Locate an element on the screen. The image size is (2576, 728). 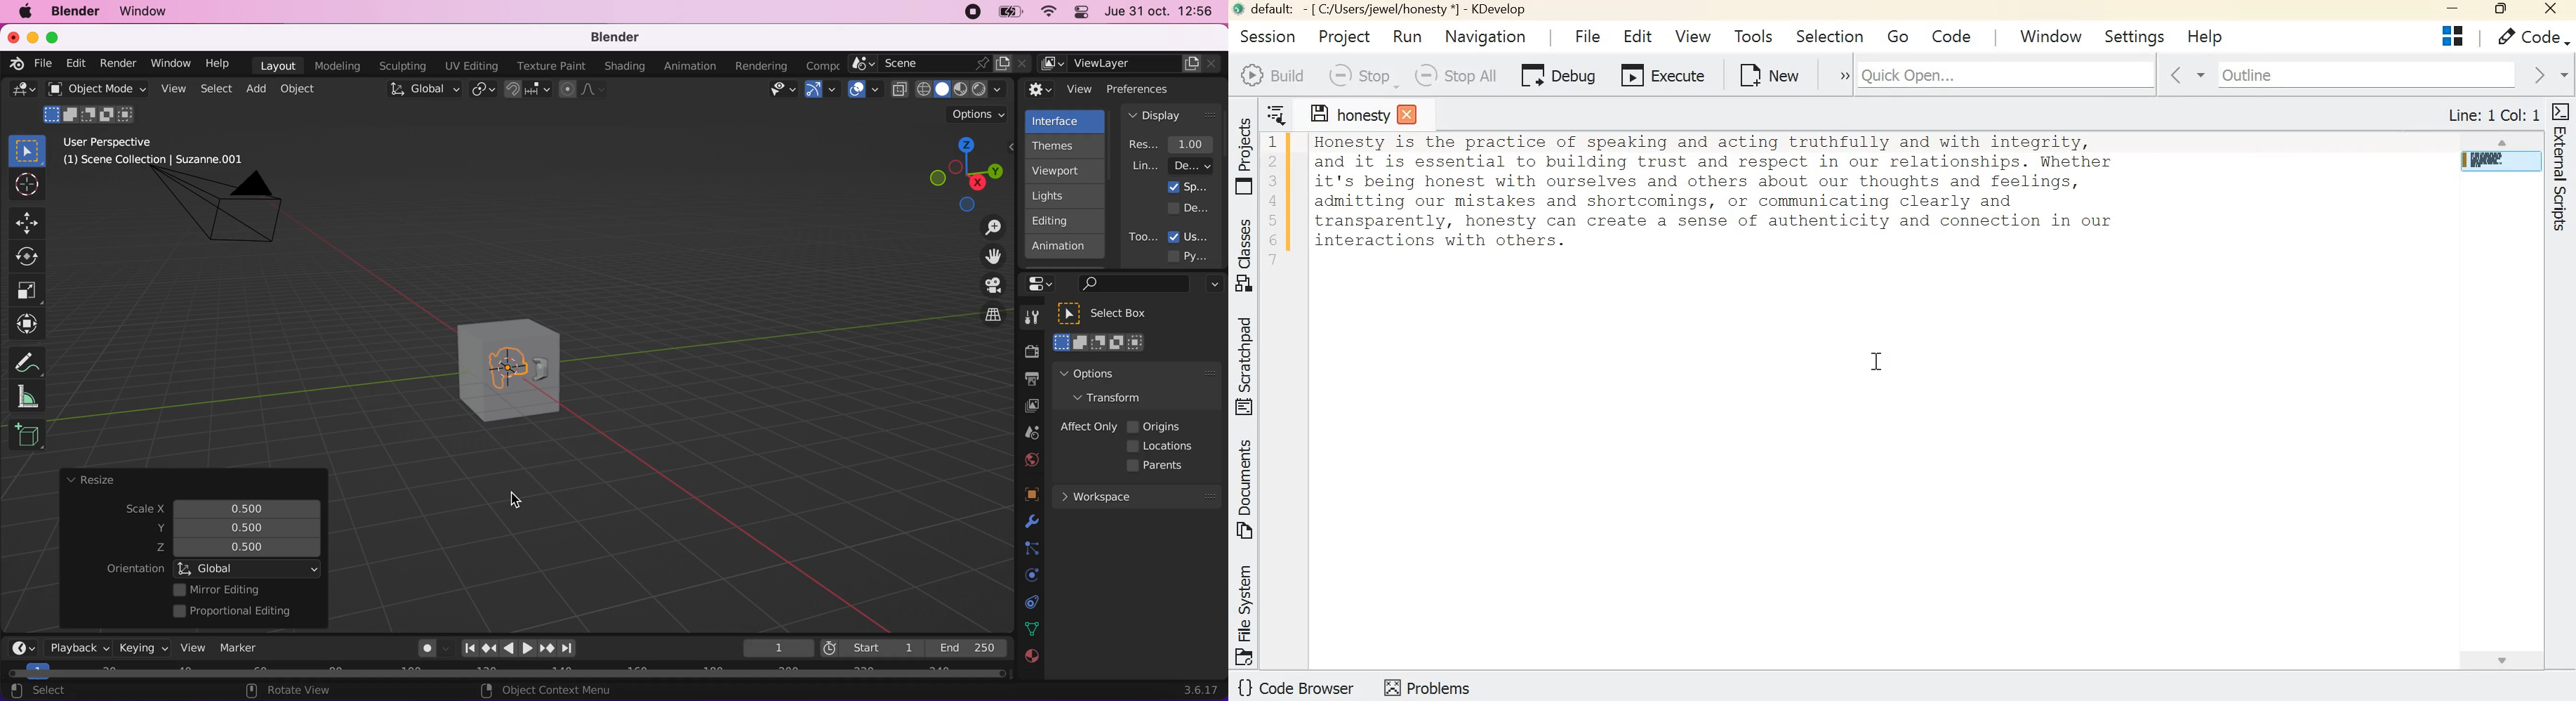
panel control is located at coordinates (1044, 284).